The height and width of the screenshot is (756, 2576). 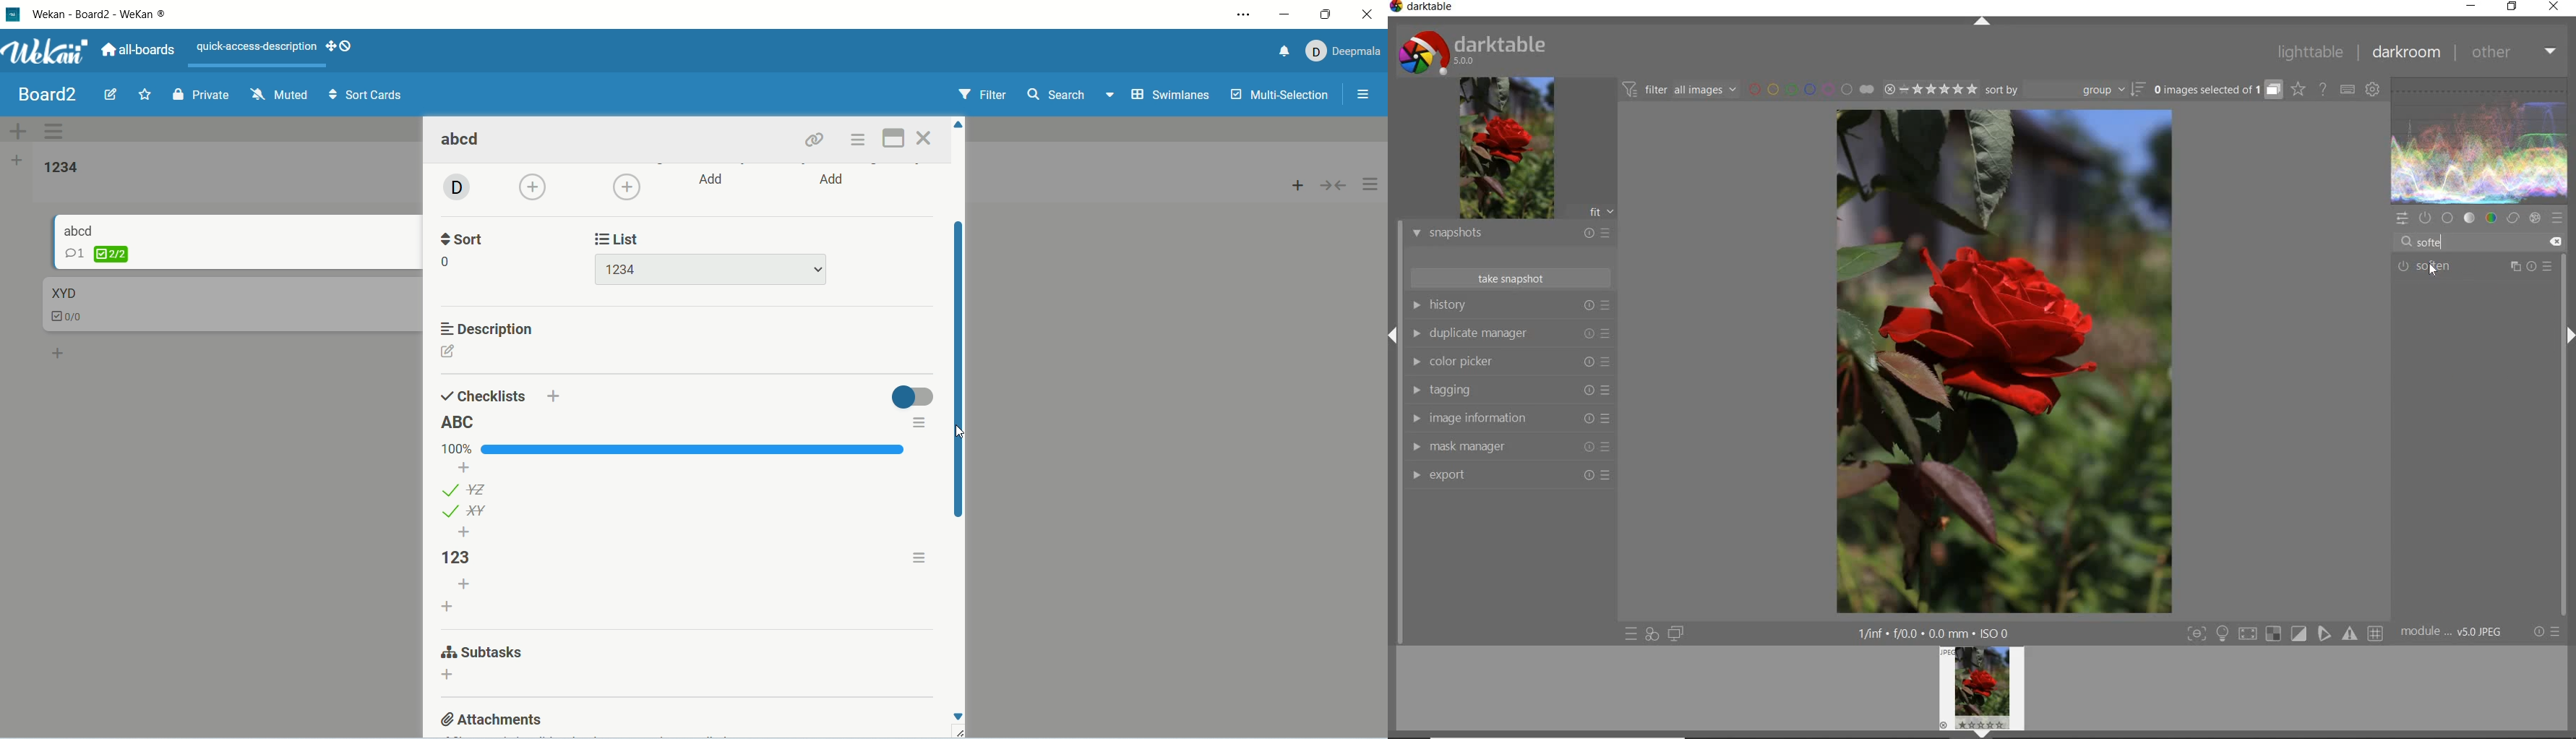 I want to click on correct, so click(x=2513, y=219).